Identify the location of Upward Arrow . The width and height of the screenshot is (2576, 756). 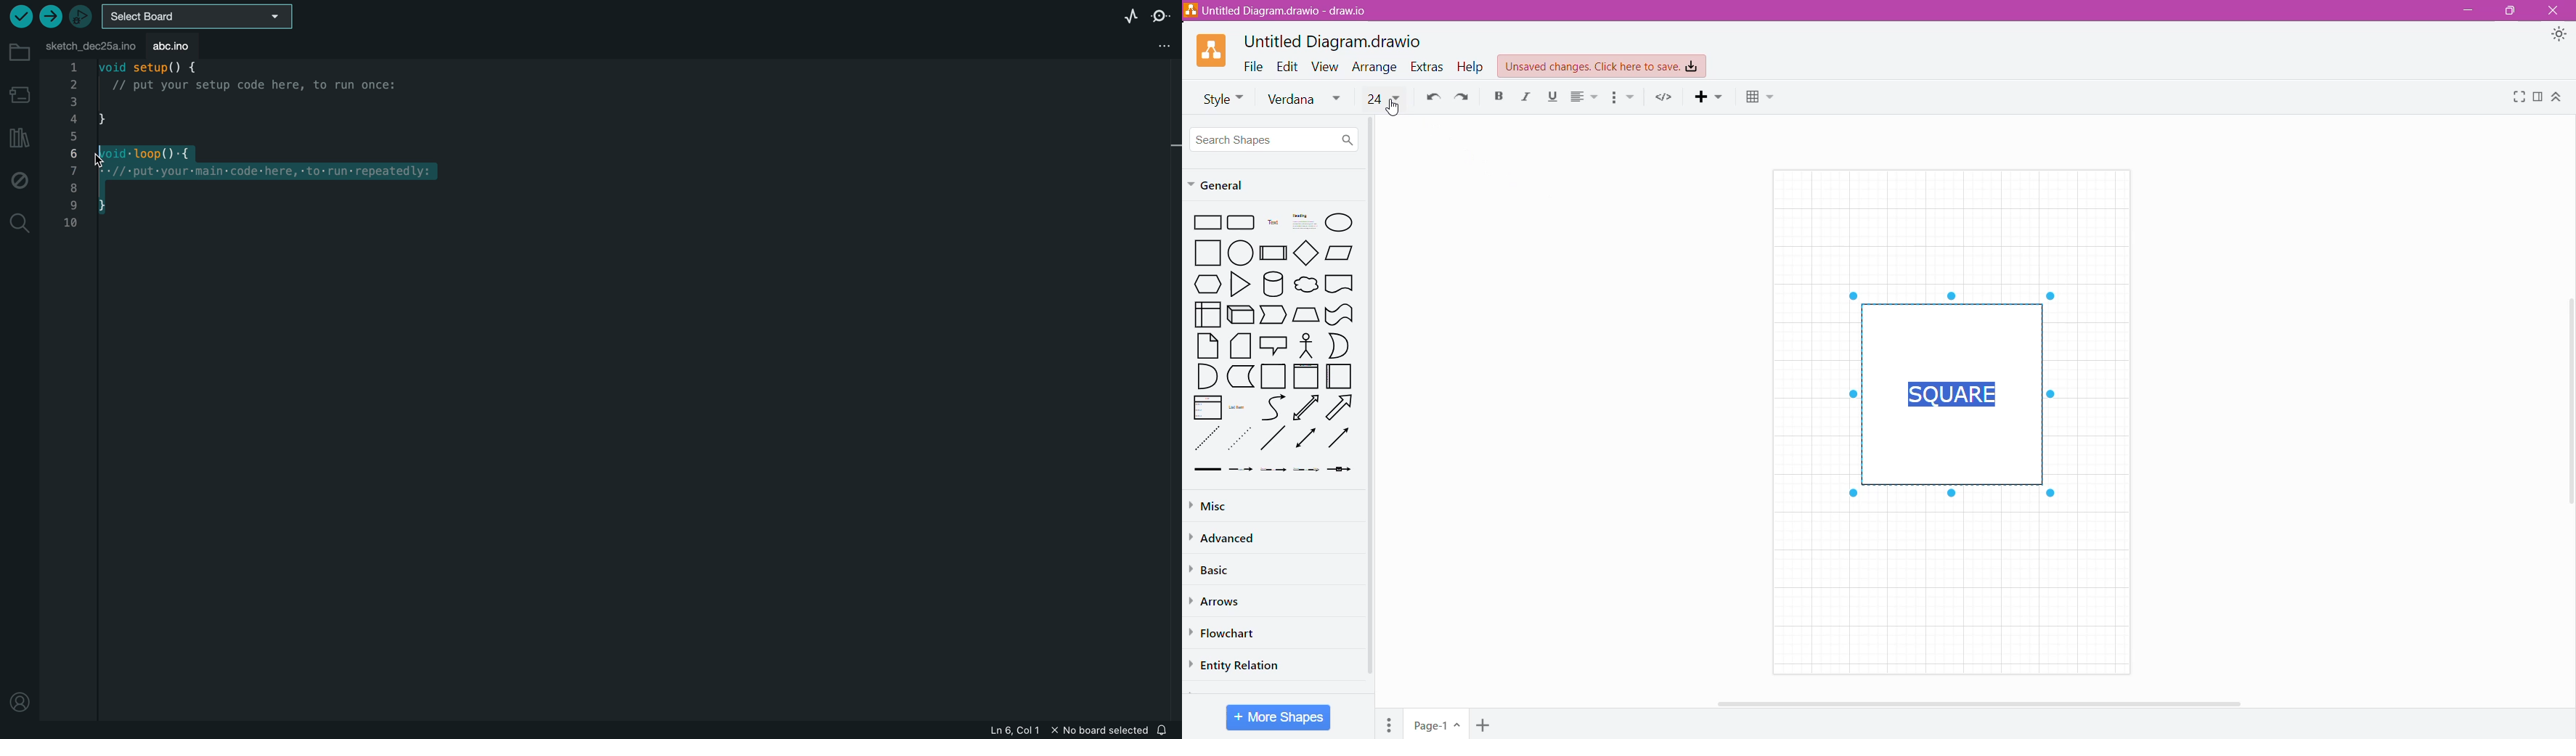
(1307, 408).